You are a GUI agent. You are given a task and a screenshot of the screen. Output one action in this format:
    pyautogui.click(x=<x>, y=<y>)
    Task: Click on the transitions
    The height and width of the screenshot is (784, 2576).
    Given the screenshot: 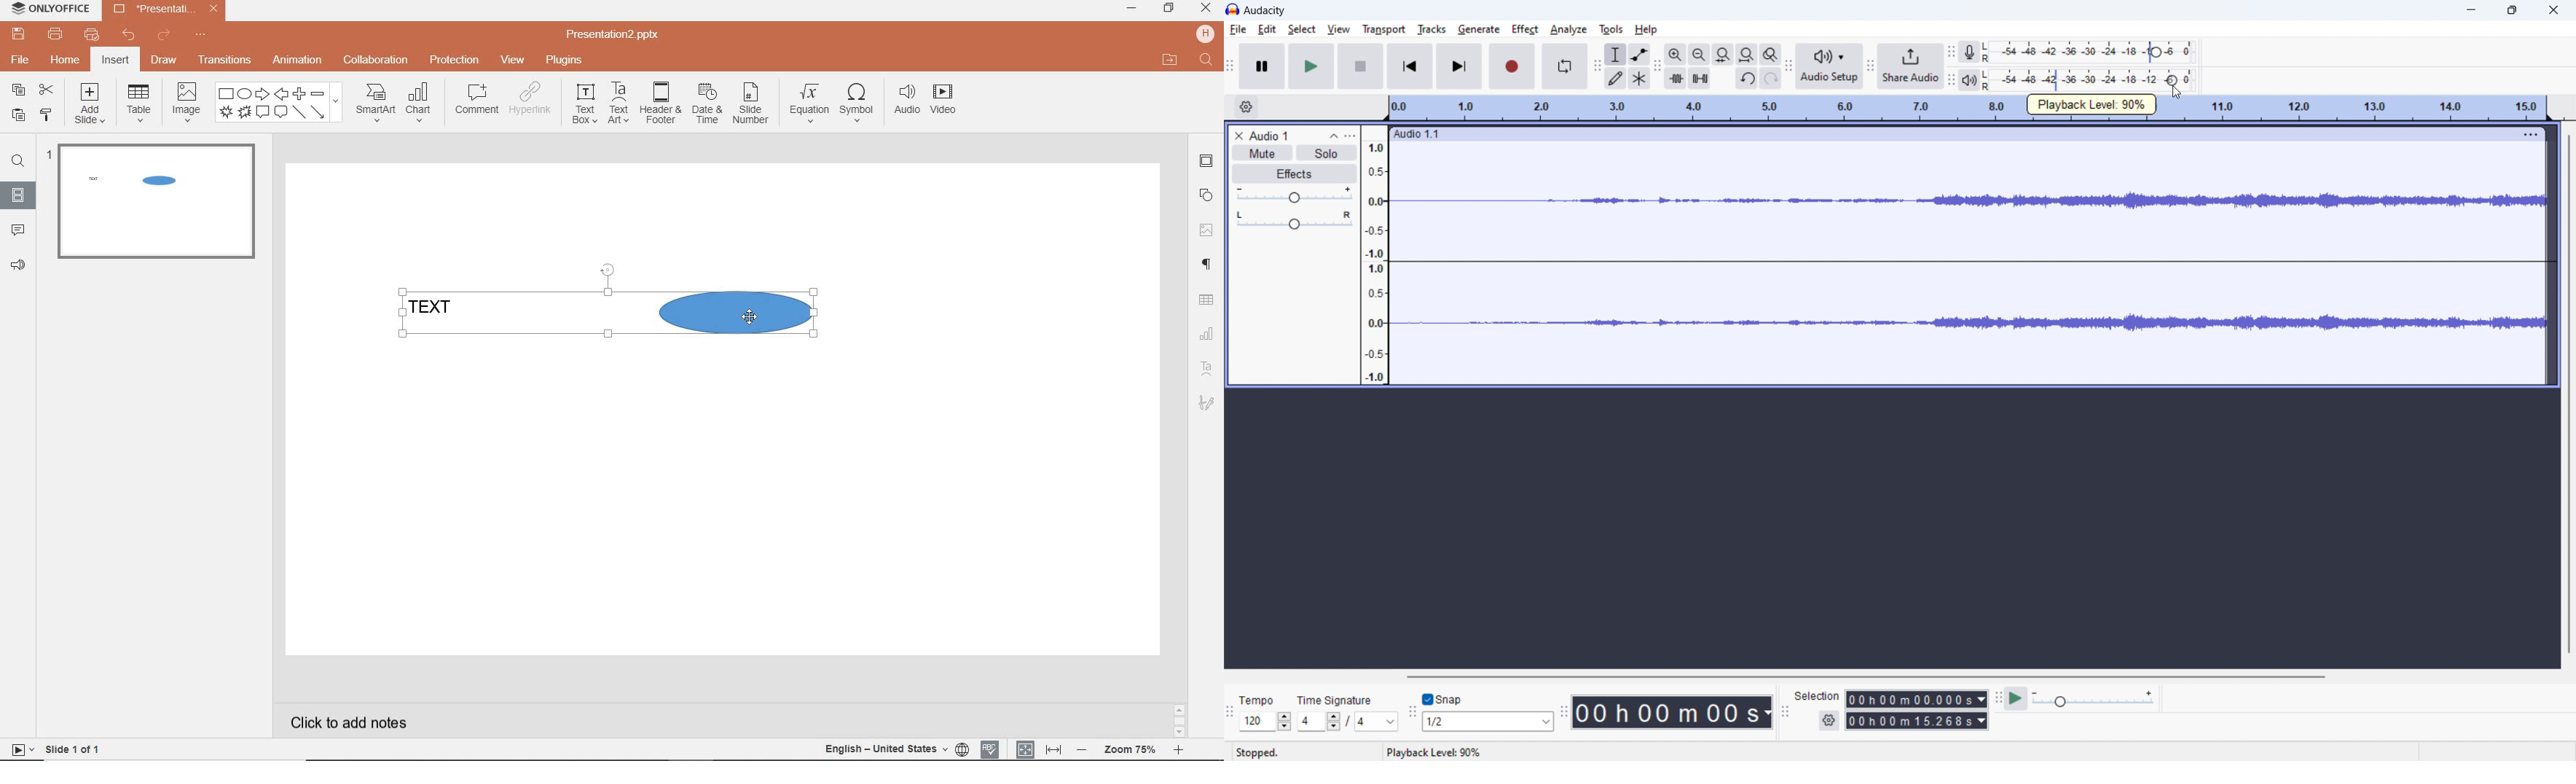 What is the action you would take?
    pyautogui.click(x=225, y=59)
    